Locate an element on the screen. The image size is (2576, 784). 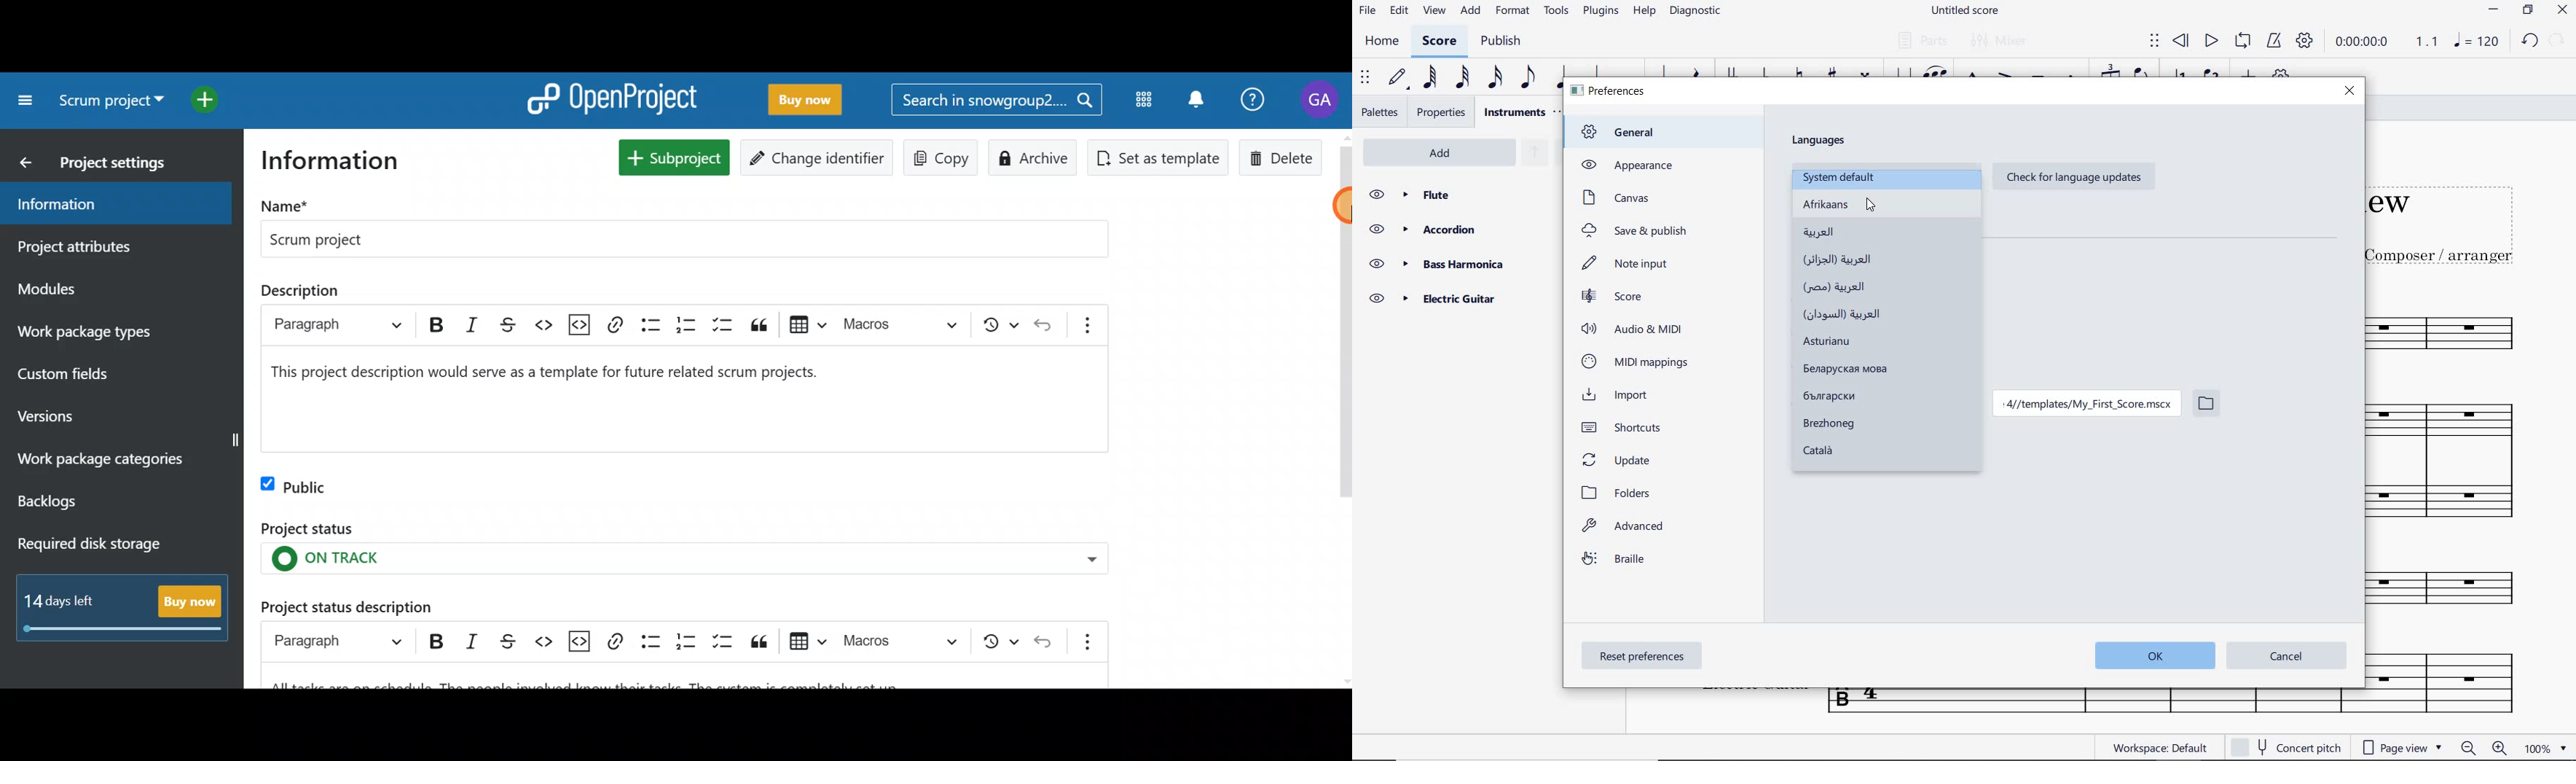
REDO is located at coordinates (2557, 42).